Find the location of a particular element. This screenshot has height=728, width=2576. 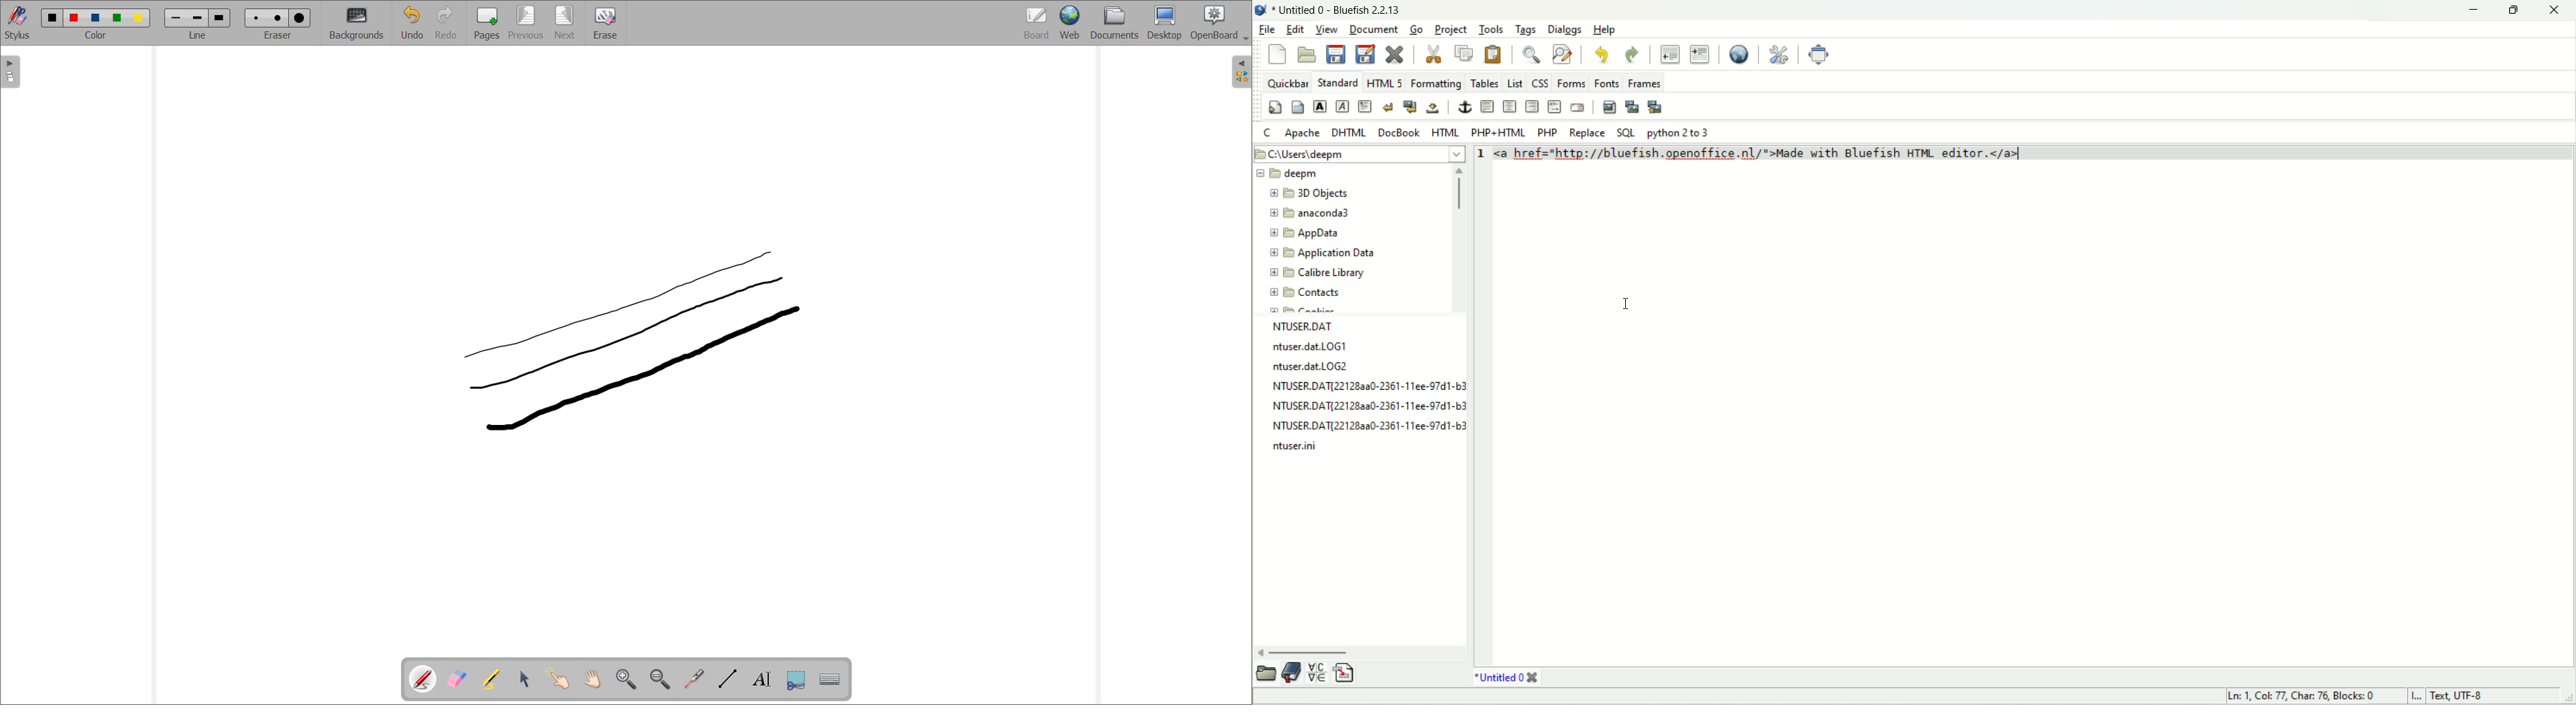

standard is located at coordinates (1337, 83).